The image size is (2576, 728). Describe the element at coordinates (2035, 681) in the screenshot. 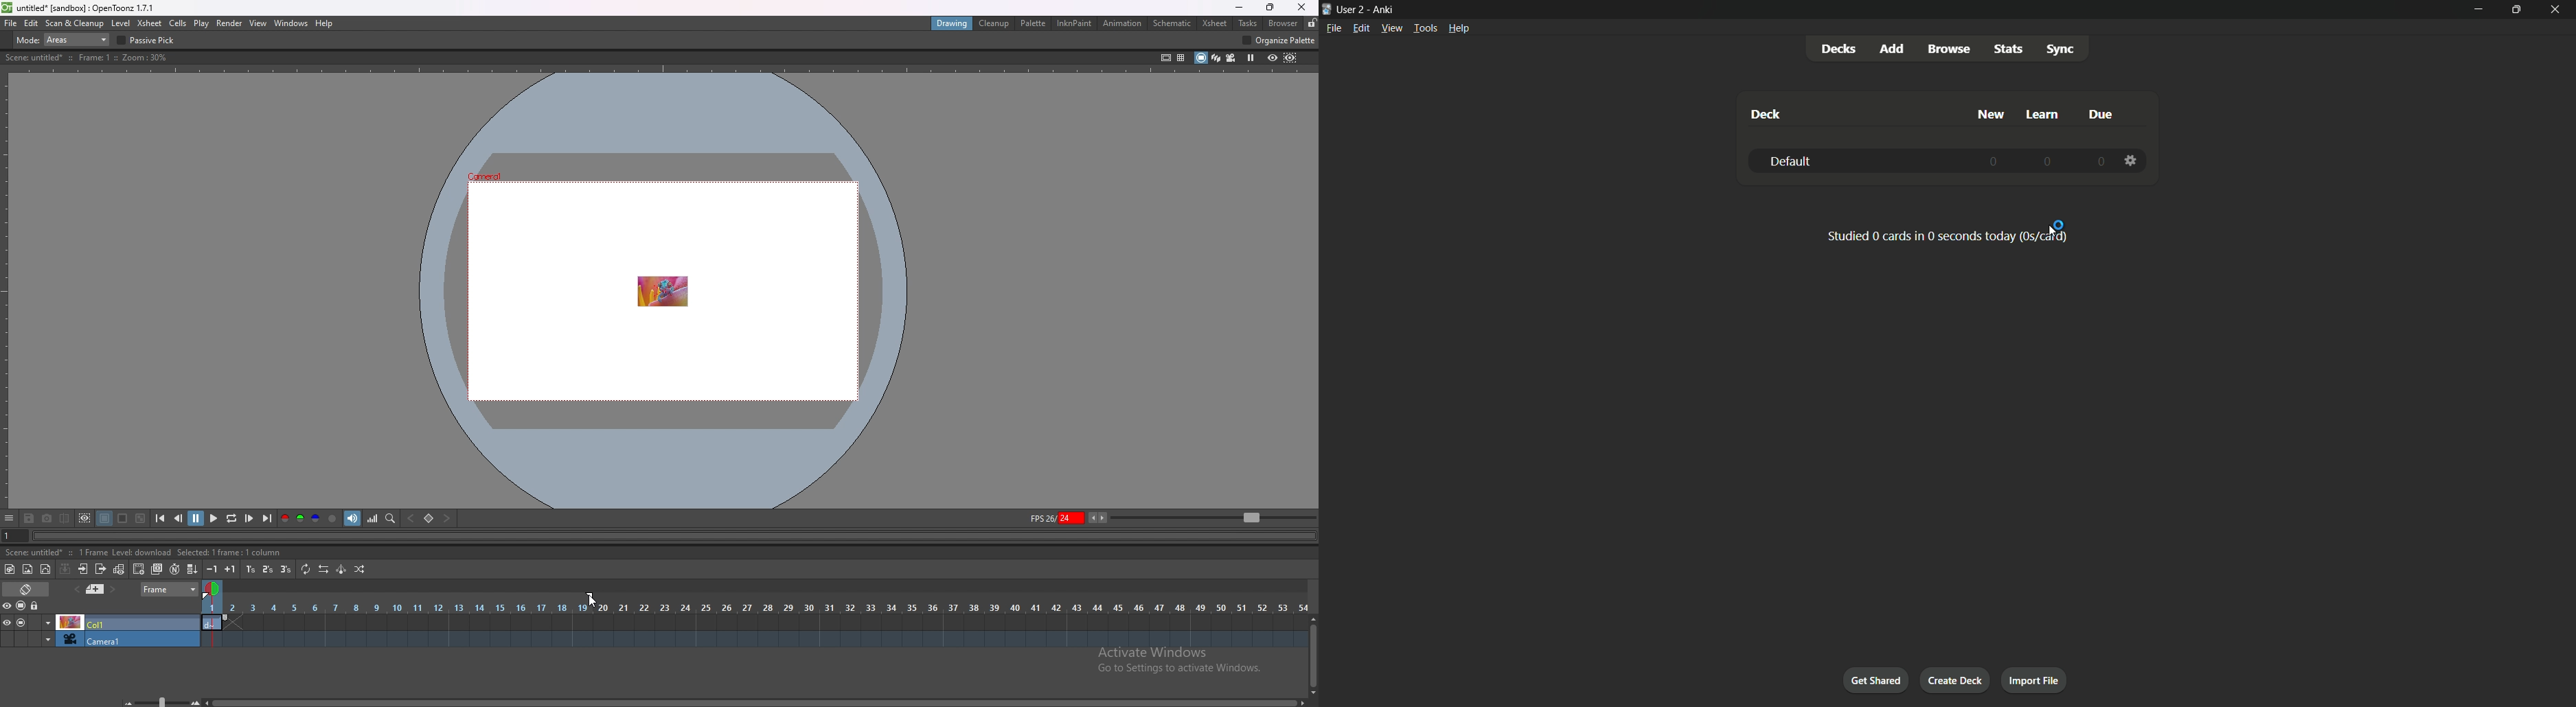

I see `Import files` at that location.